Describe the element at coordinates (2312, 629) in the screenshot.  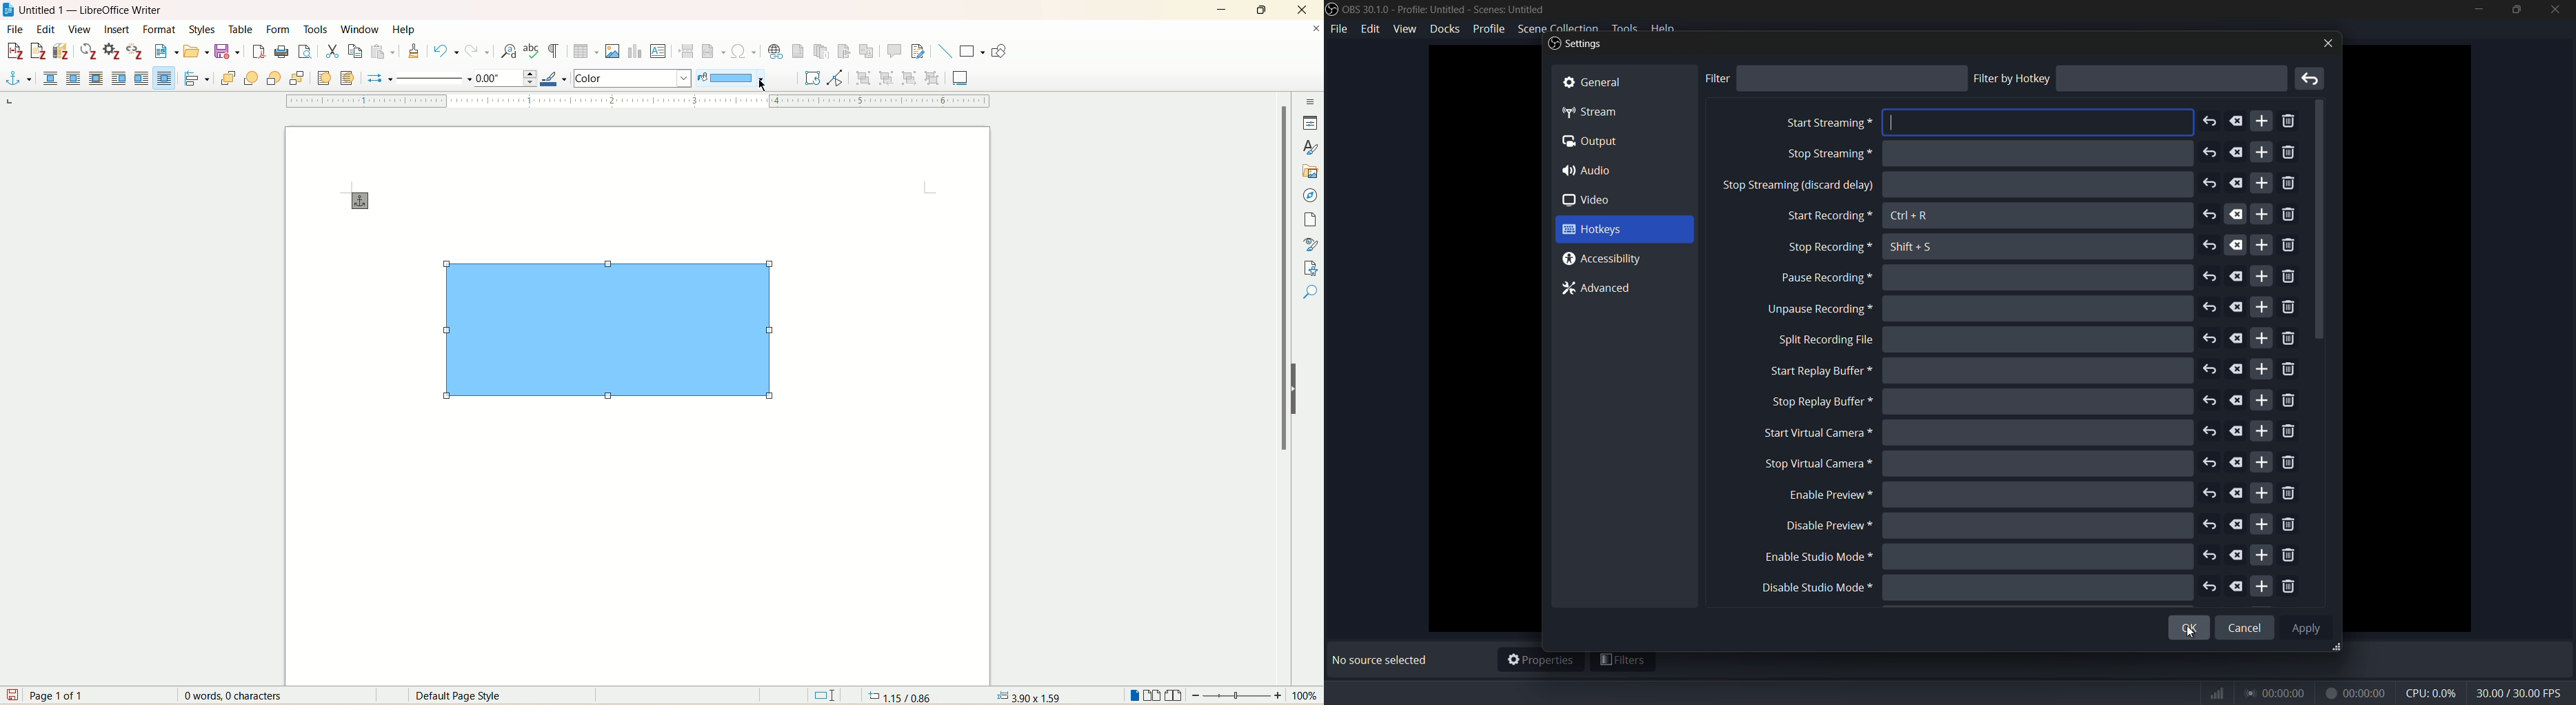
I see `Apply` at that location.